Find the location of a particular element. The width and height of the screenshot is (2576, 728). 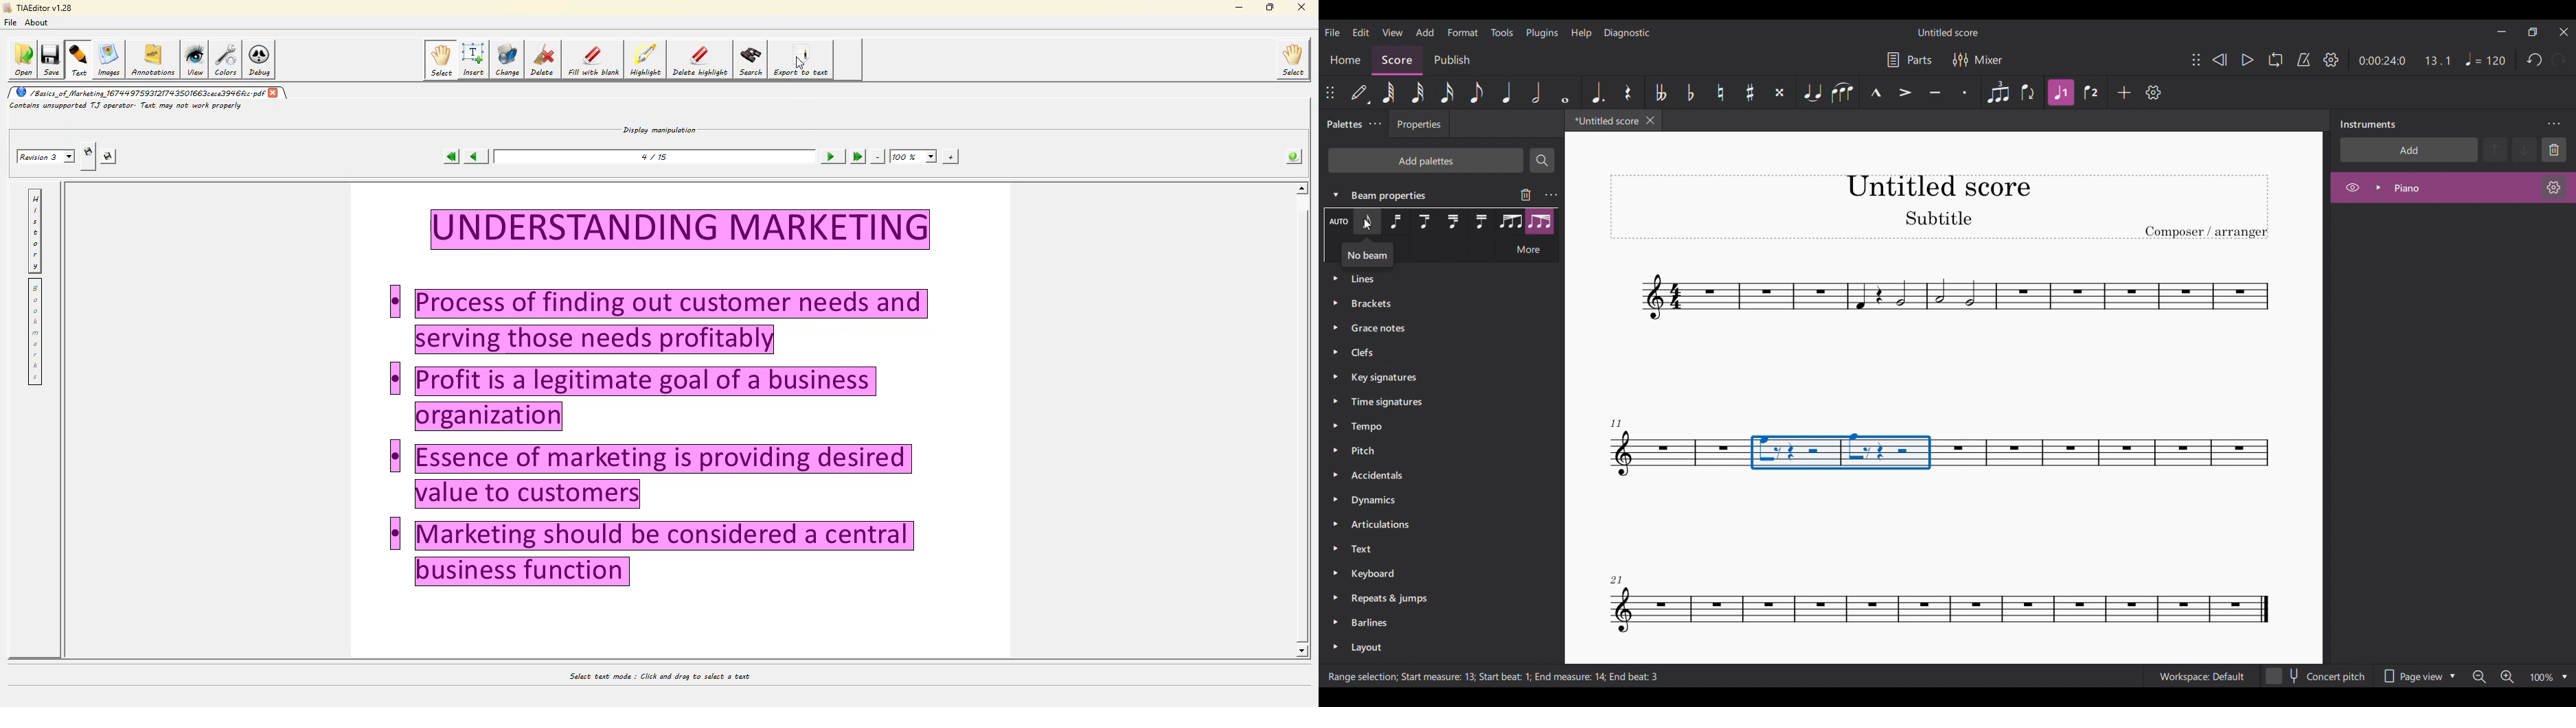

Metronome is located at coordinates (2304, 60).